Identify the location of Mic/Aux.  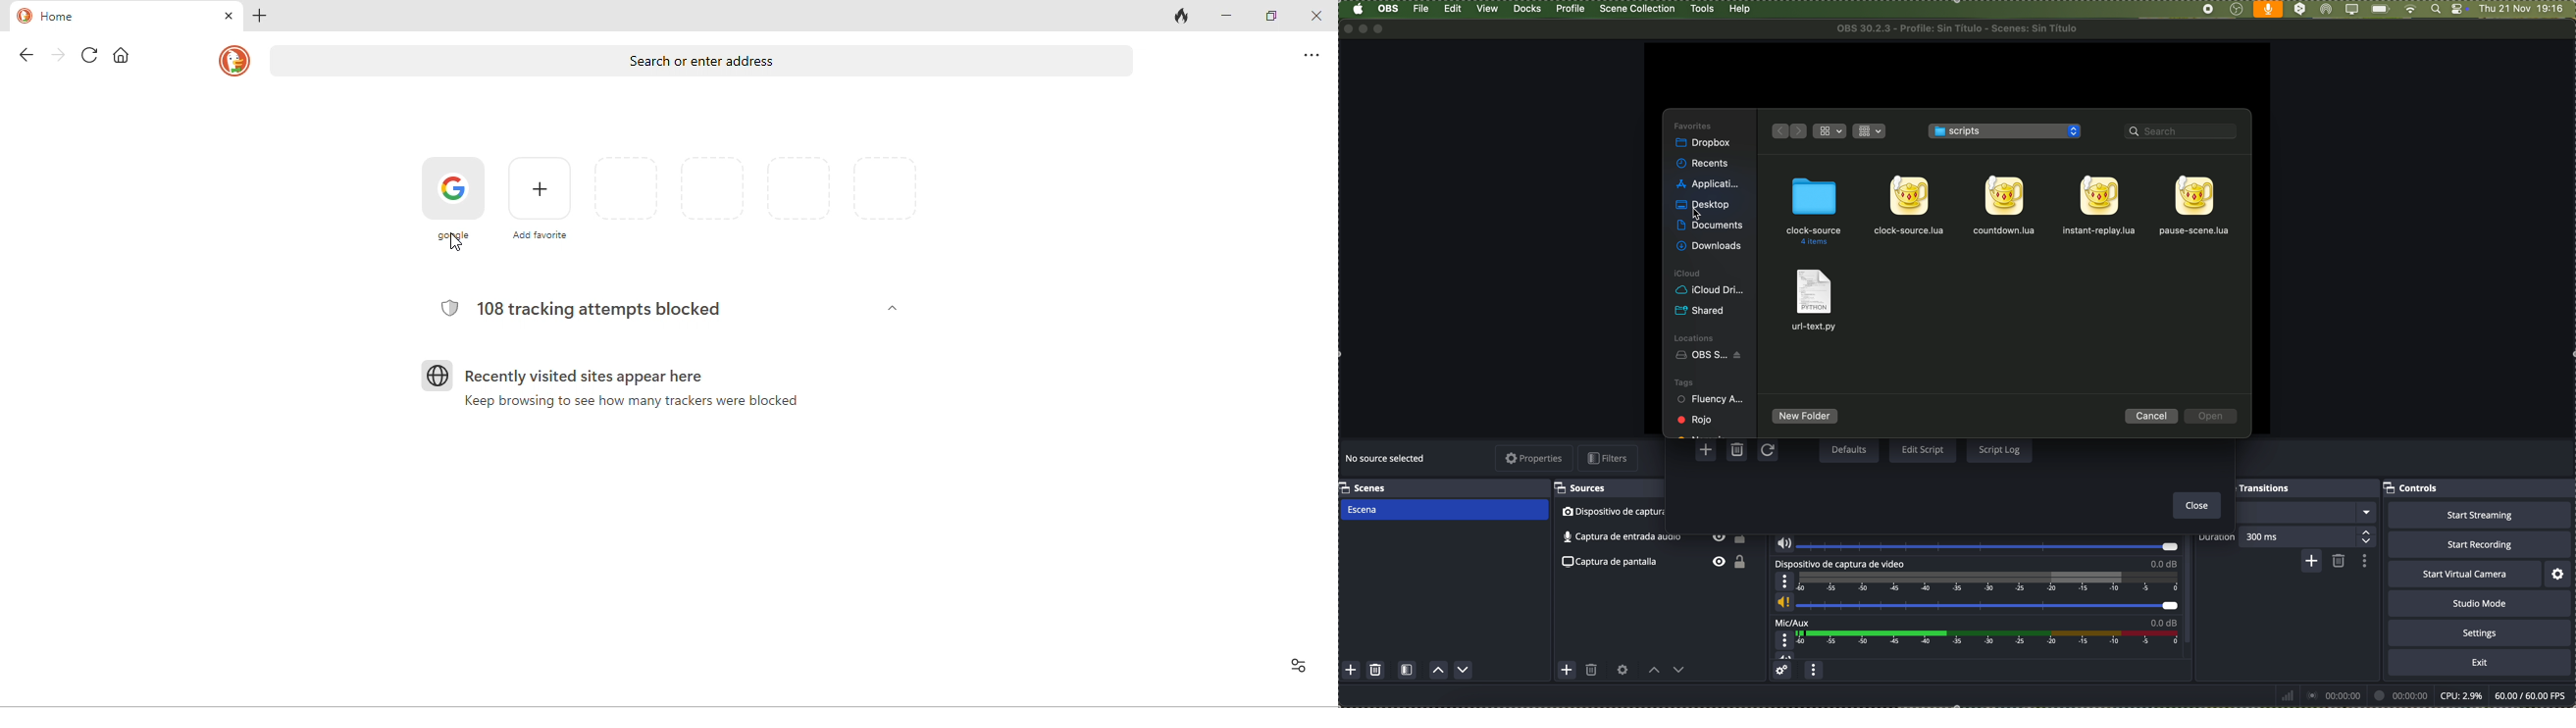
(1973, 639).